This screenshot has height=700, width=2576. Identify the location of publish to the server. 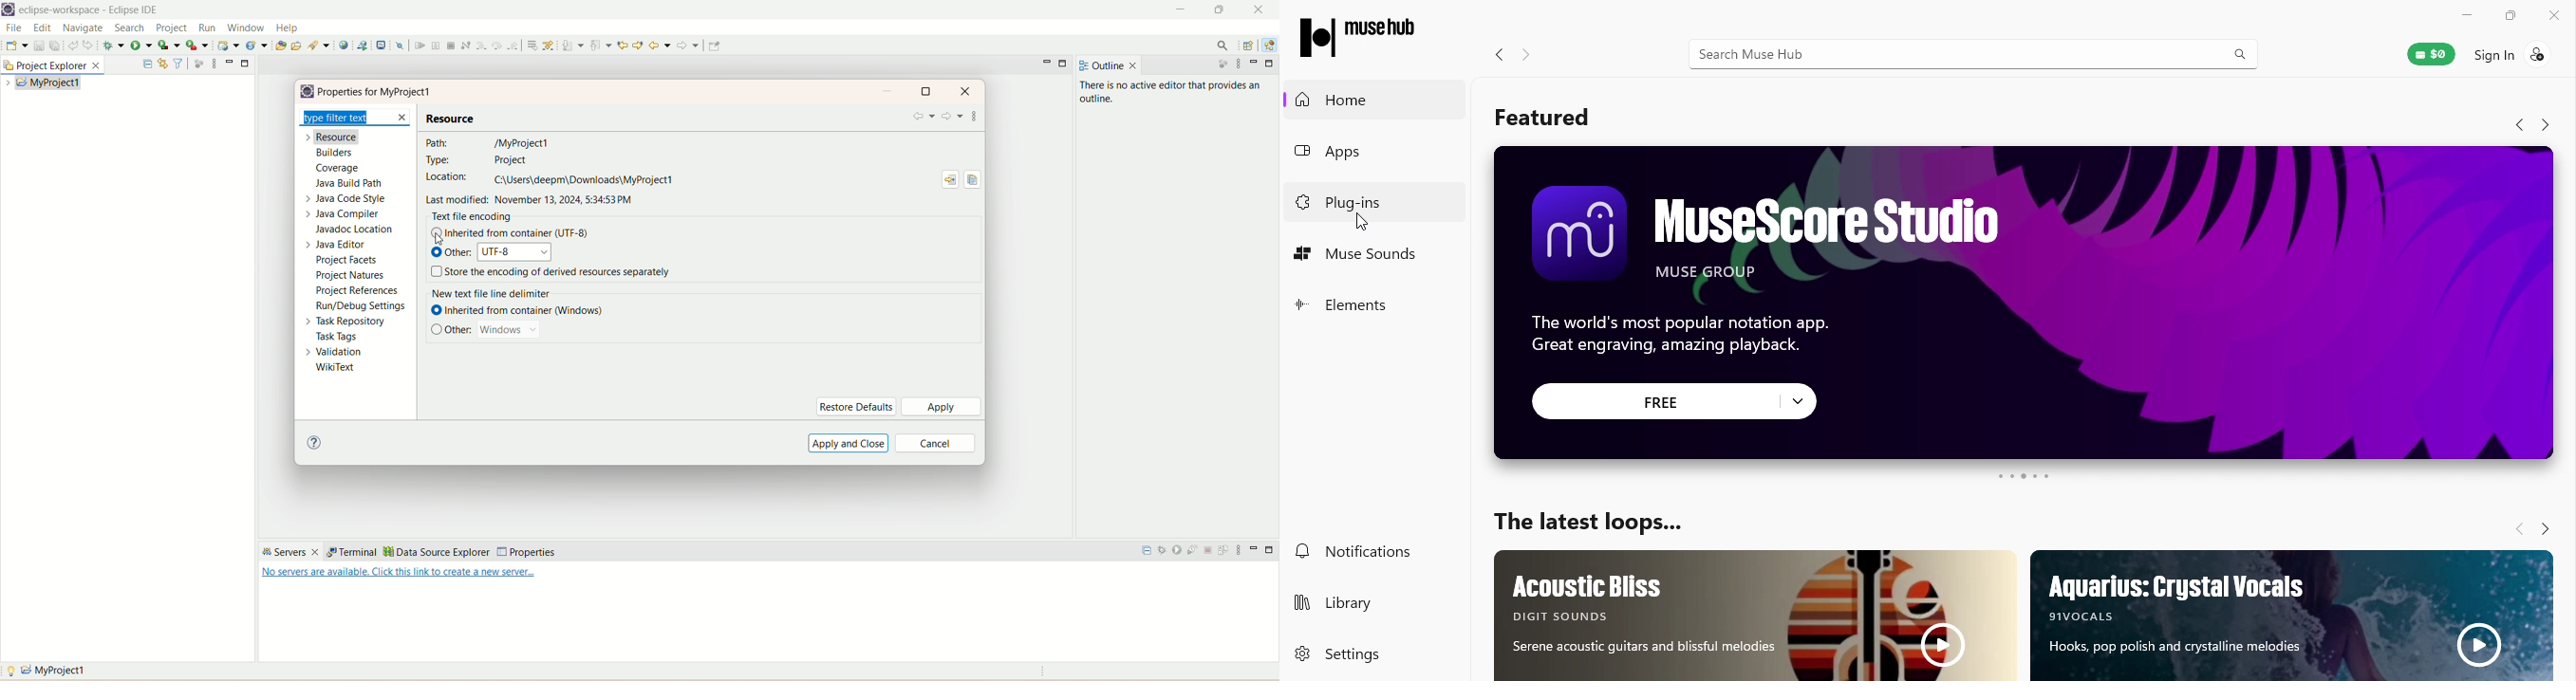
(1226, 552).